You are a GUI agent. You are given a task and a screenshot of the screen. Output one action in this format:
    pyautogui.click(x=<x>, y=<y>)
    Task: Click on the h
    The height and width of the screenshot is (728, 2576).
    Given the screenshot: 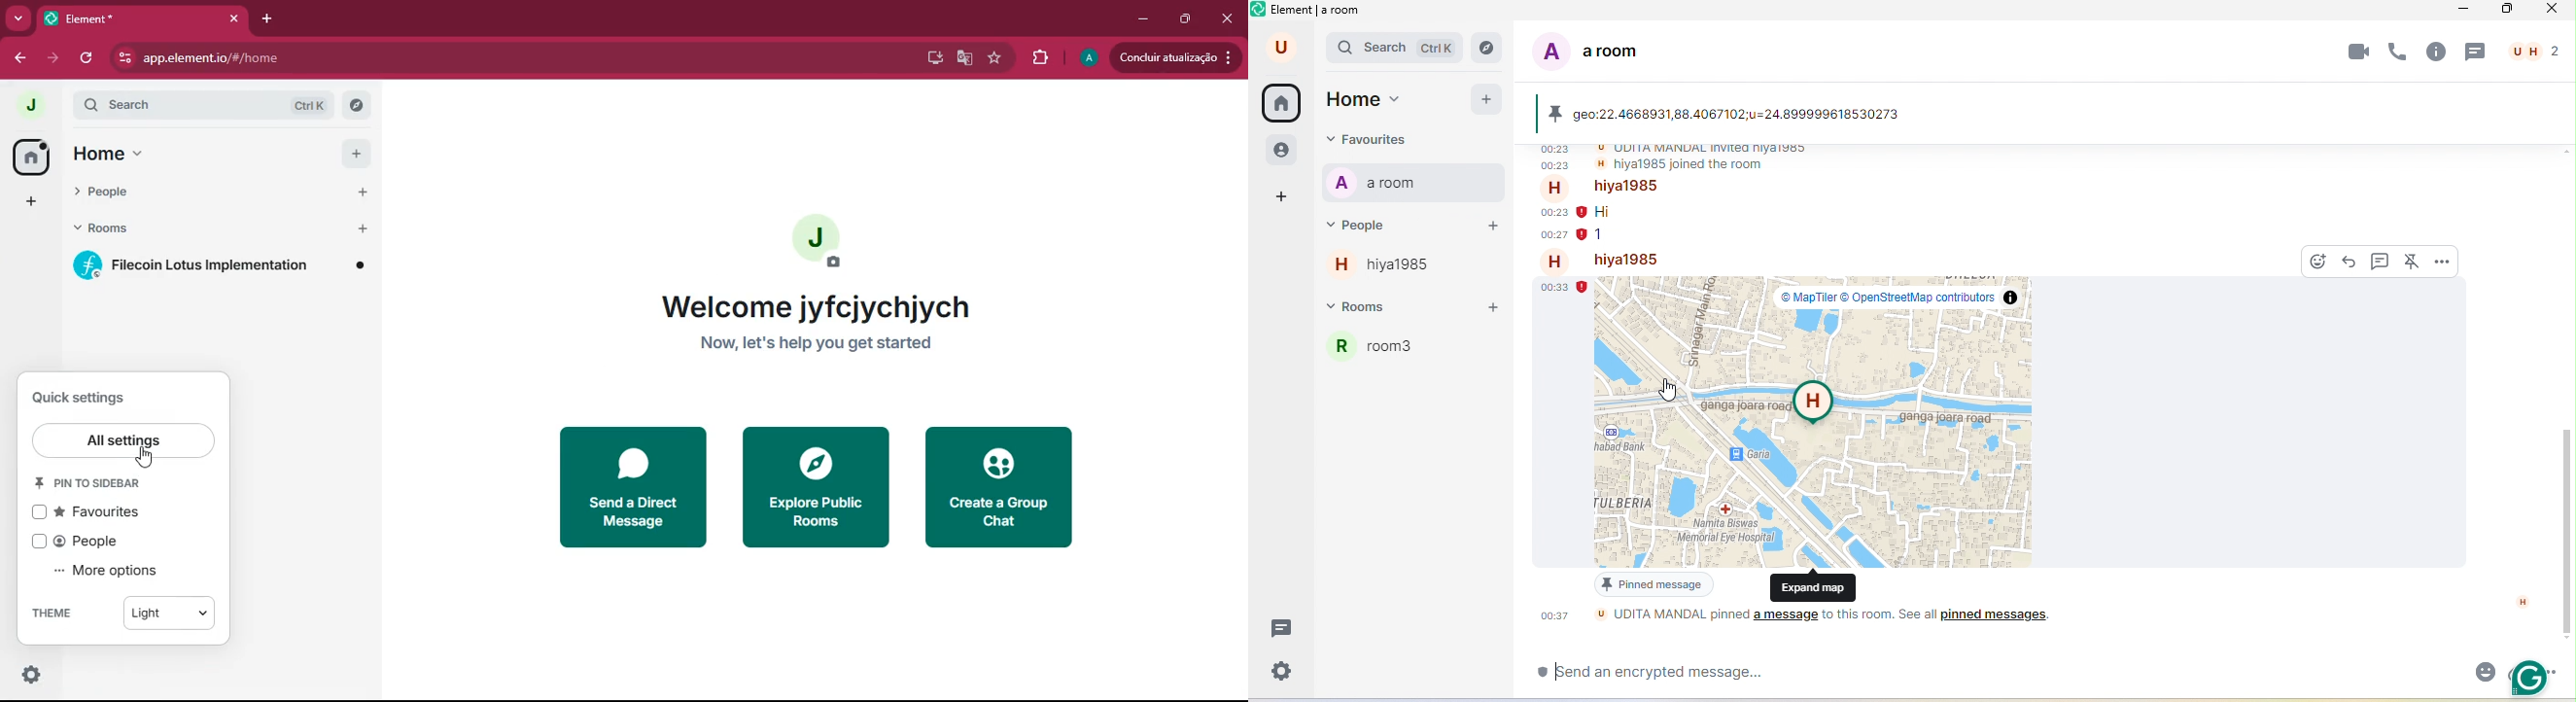 What is the action you would take?
    pyautogui.click(x=1559, y=263)
    